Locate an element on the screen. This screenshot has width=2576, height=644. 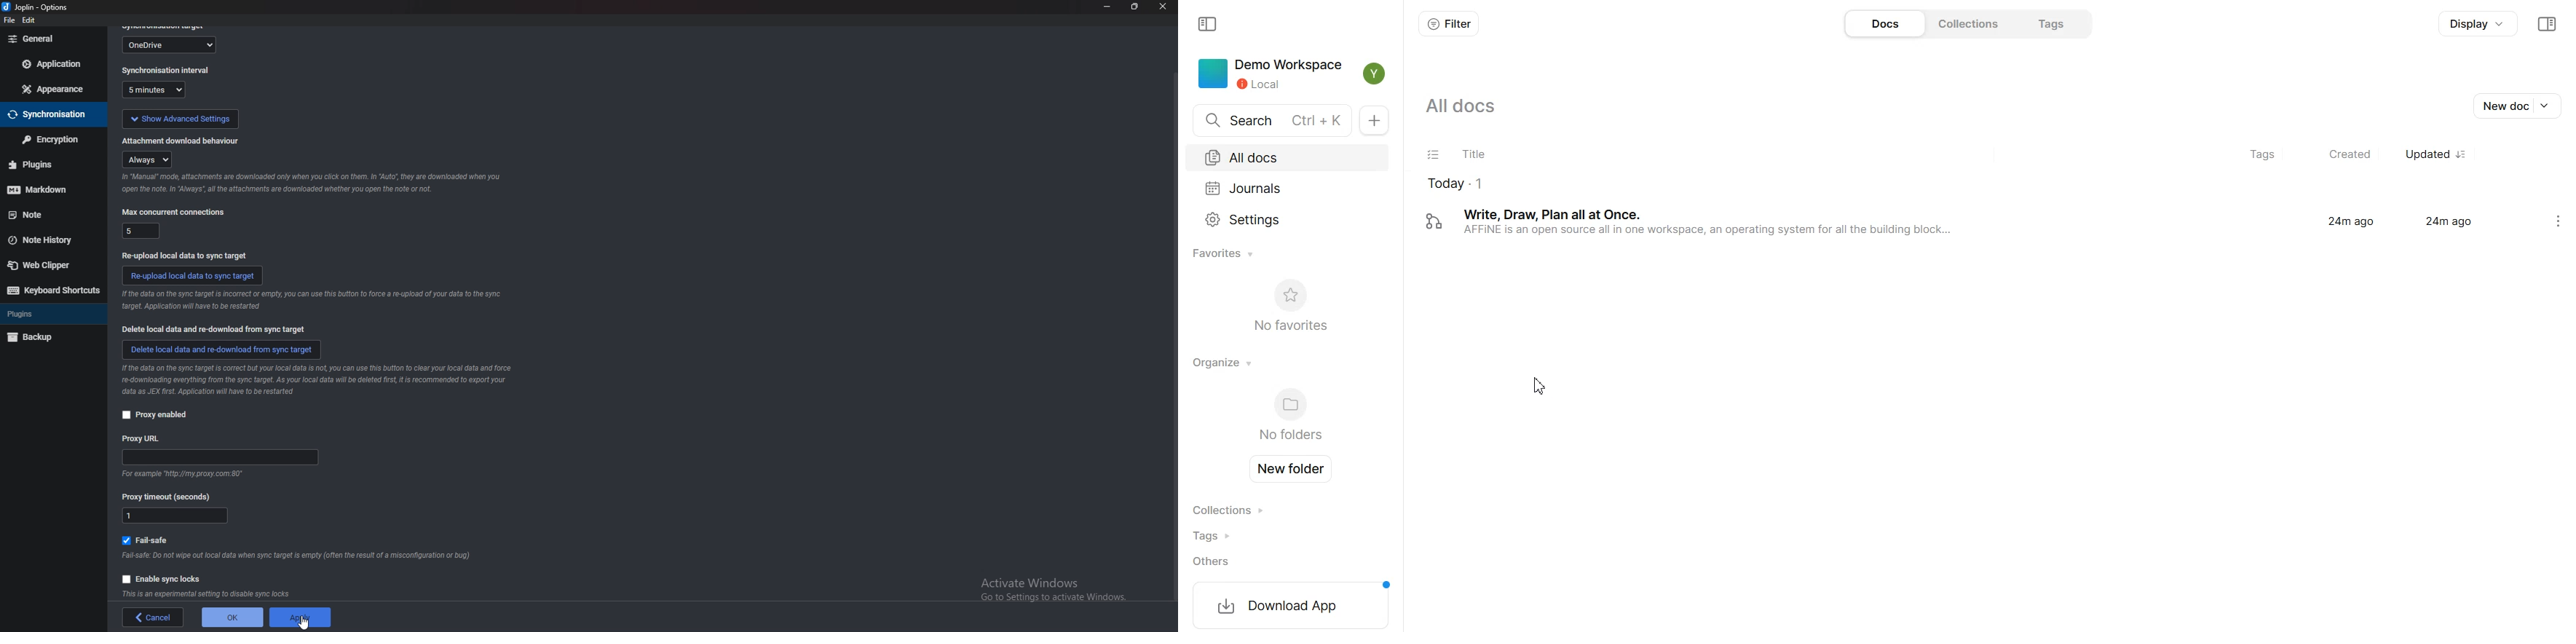
info is located at coordinates (310, 183).